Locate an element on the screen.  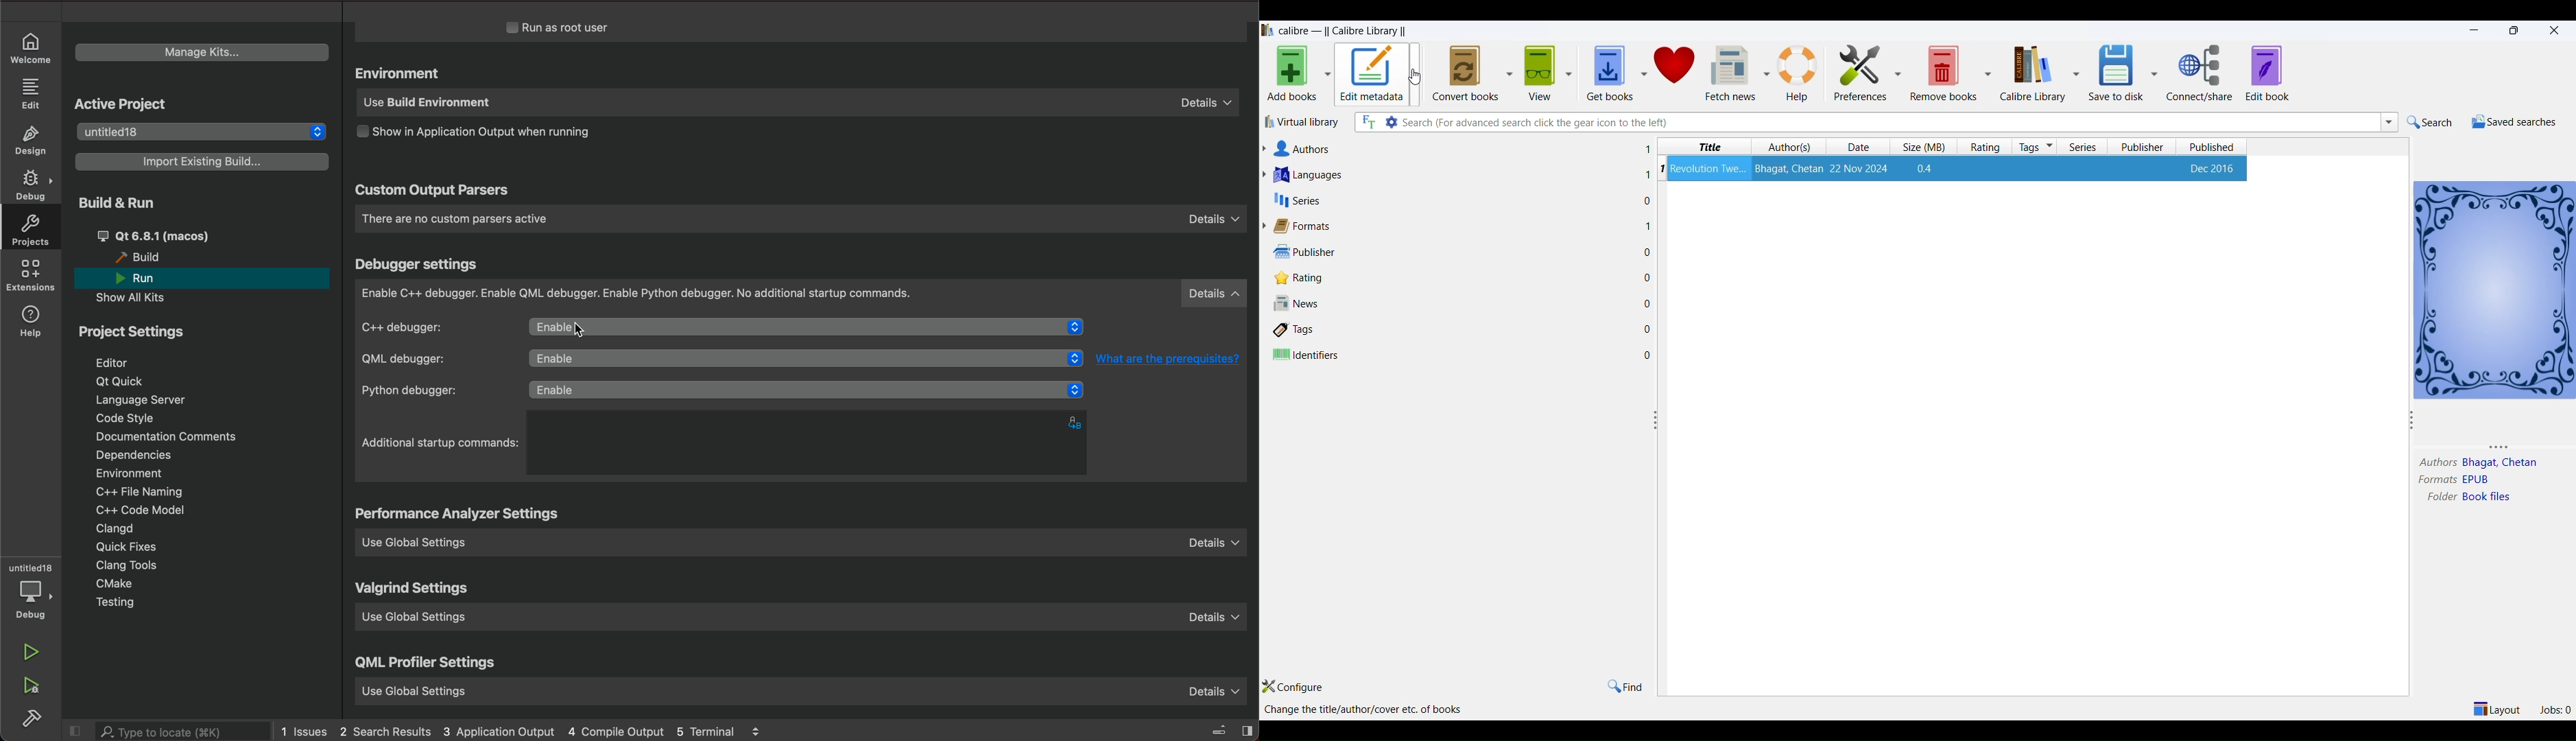
fetch news is located at coordinates (1731, 69).